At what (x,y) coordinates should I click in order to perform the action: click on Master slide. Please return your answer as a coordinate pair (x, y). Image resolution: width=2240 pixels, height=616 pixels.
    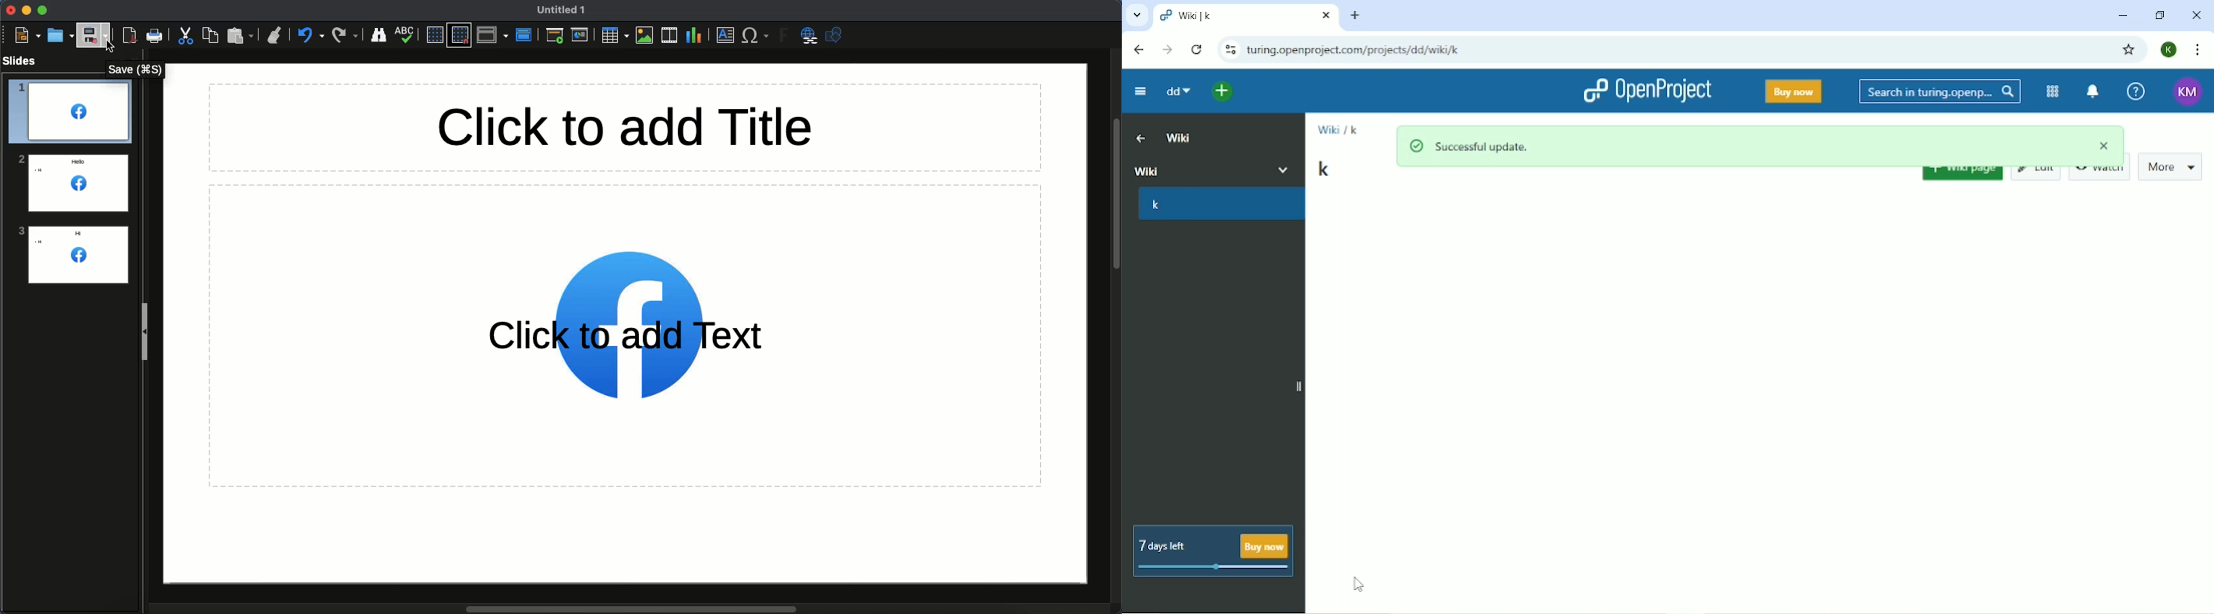
    Looking at the image, I should click on (526, 31).